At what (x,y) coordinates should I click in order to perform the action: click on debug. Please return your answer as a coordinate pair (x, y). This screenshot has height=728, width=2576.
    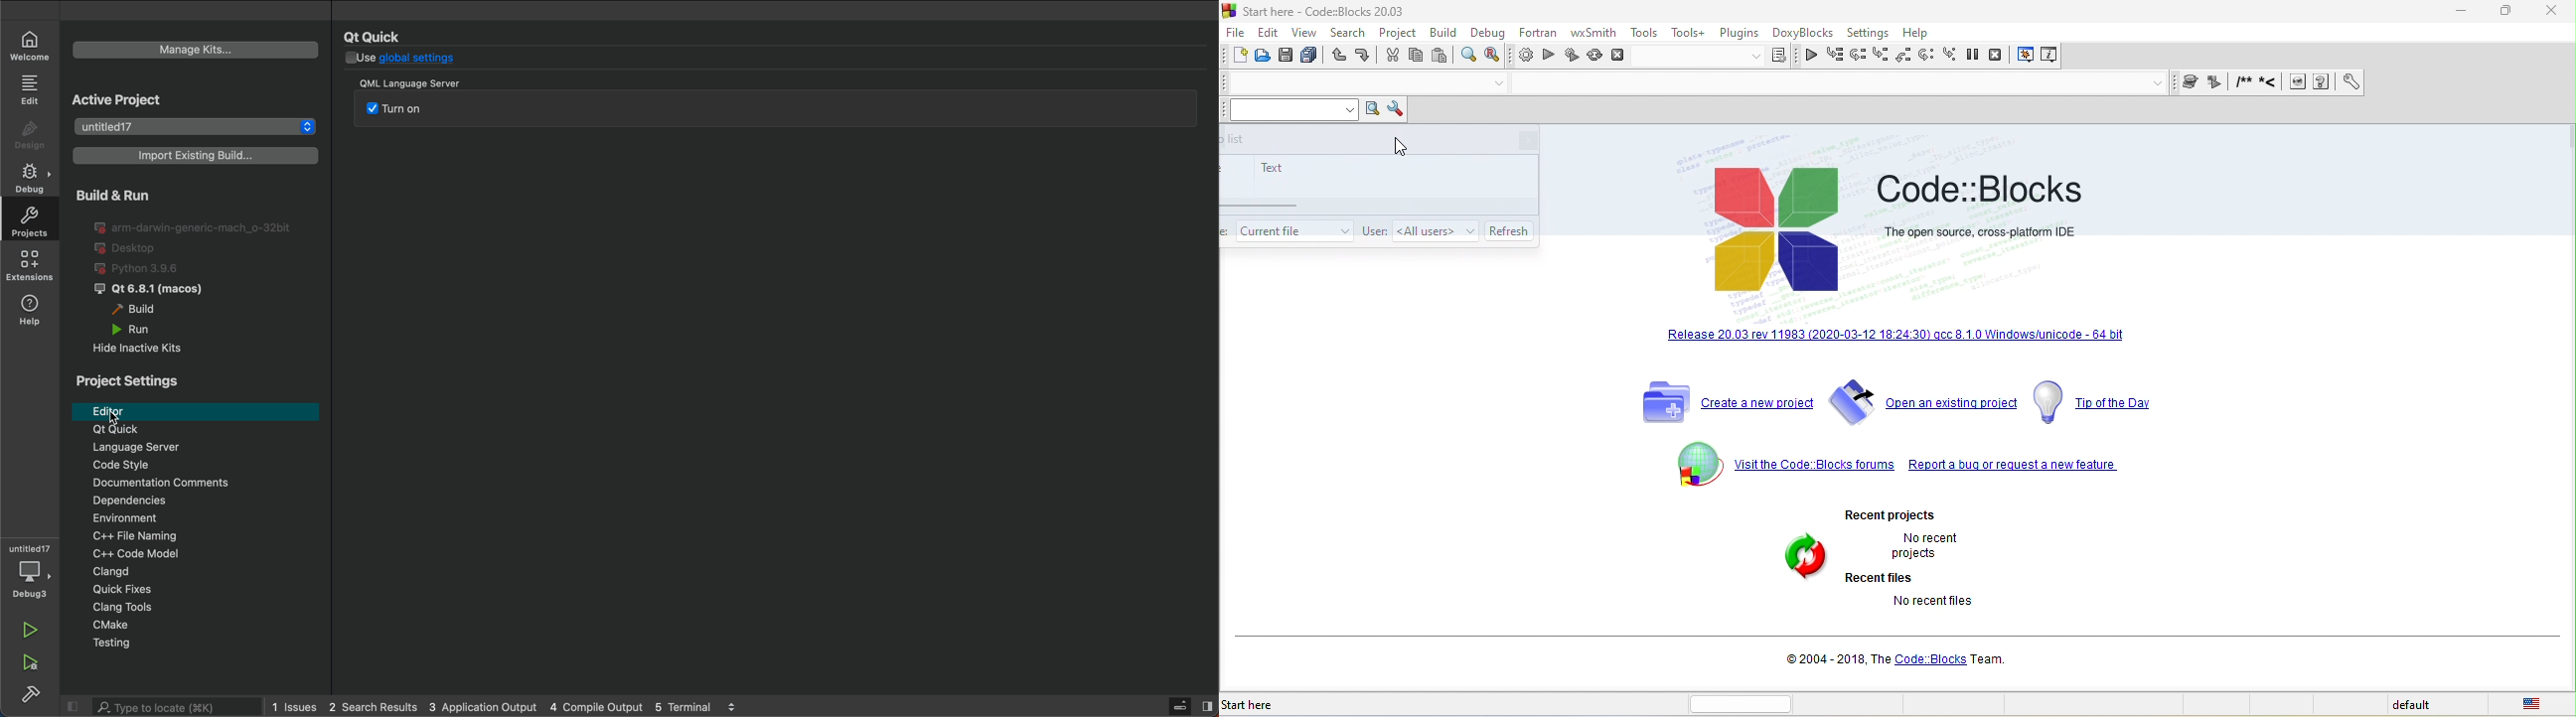
    Looking at the image, I should click on (34, 177).